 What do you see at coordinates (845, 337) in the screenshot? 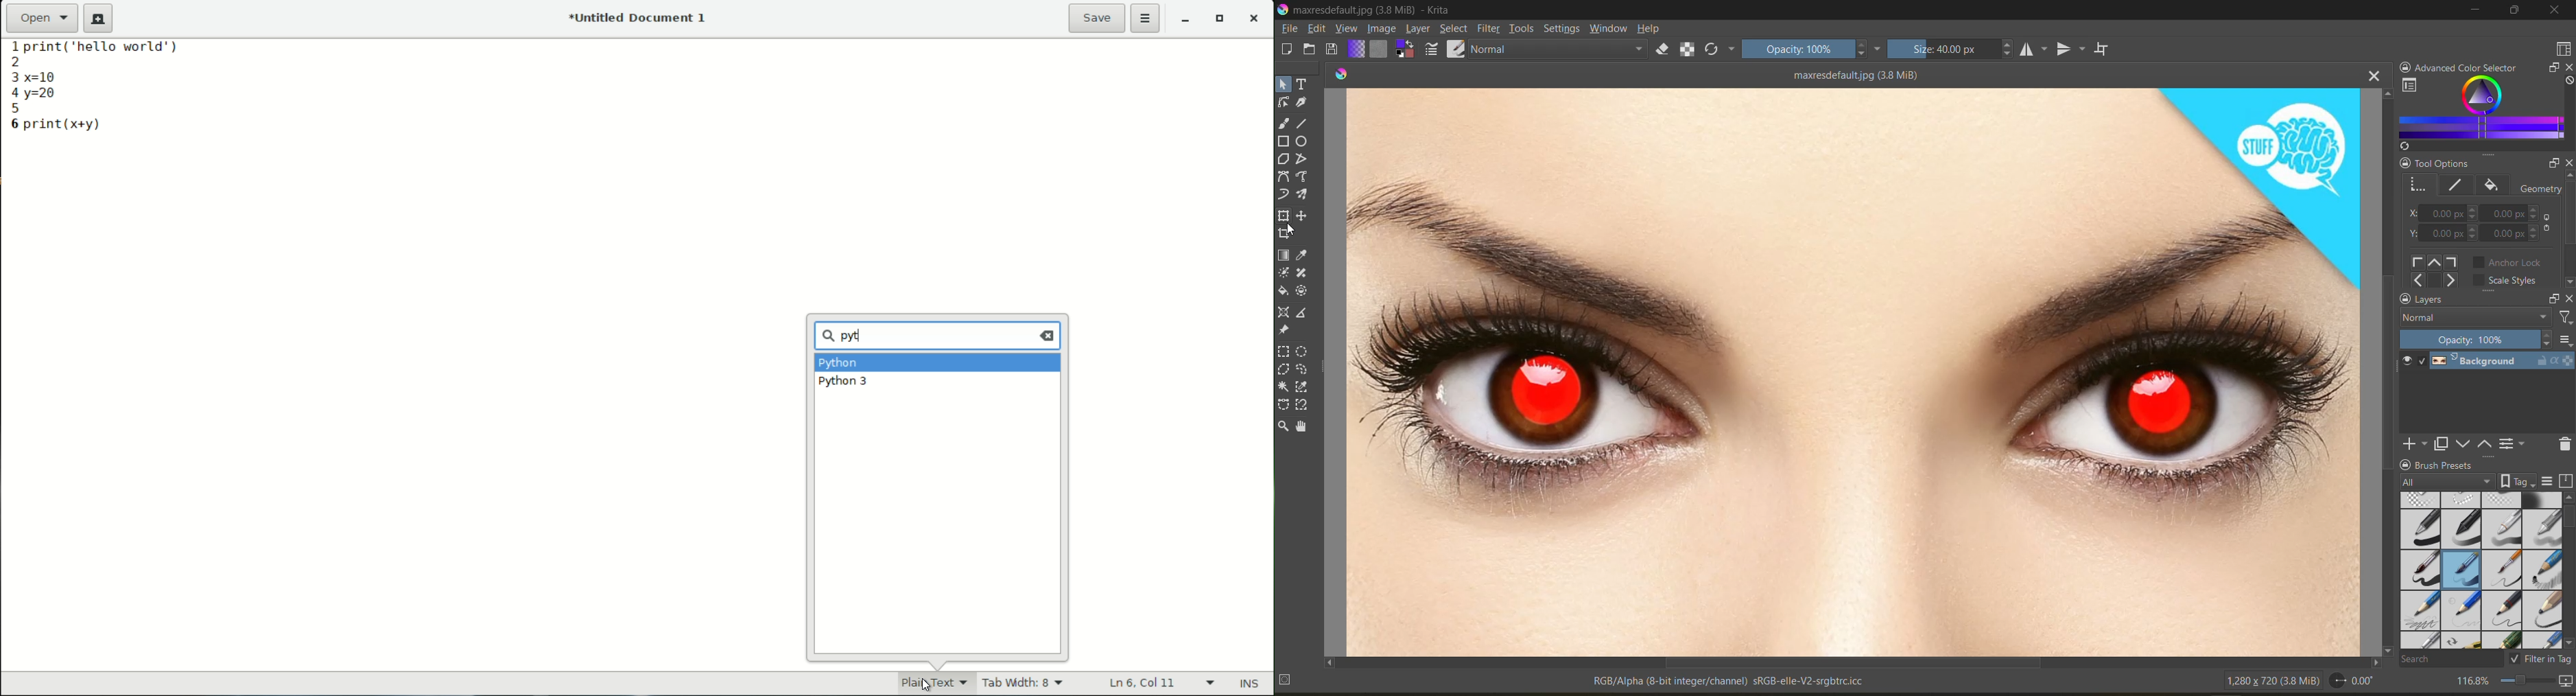
I see `pyt` at bounding box center [845, 337].